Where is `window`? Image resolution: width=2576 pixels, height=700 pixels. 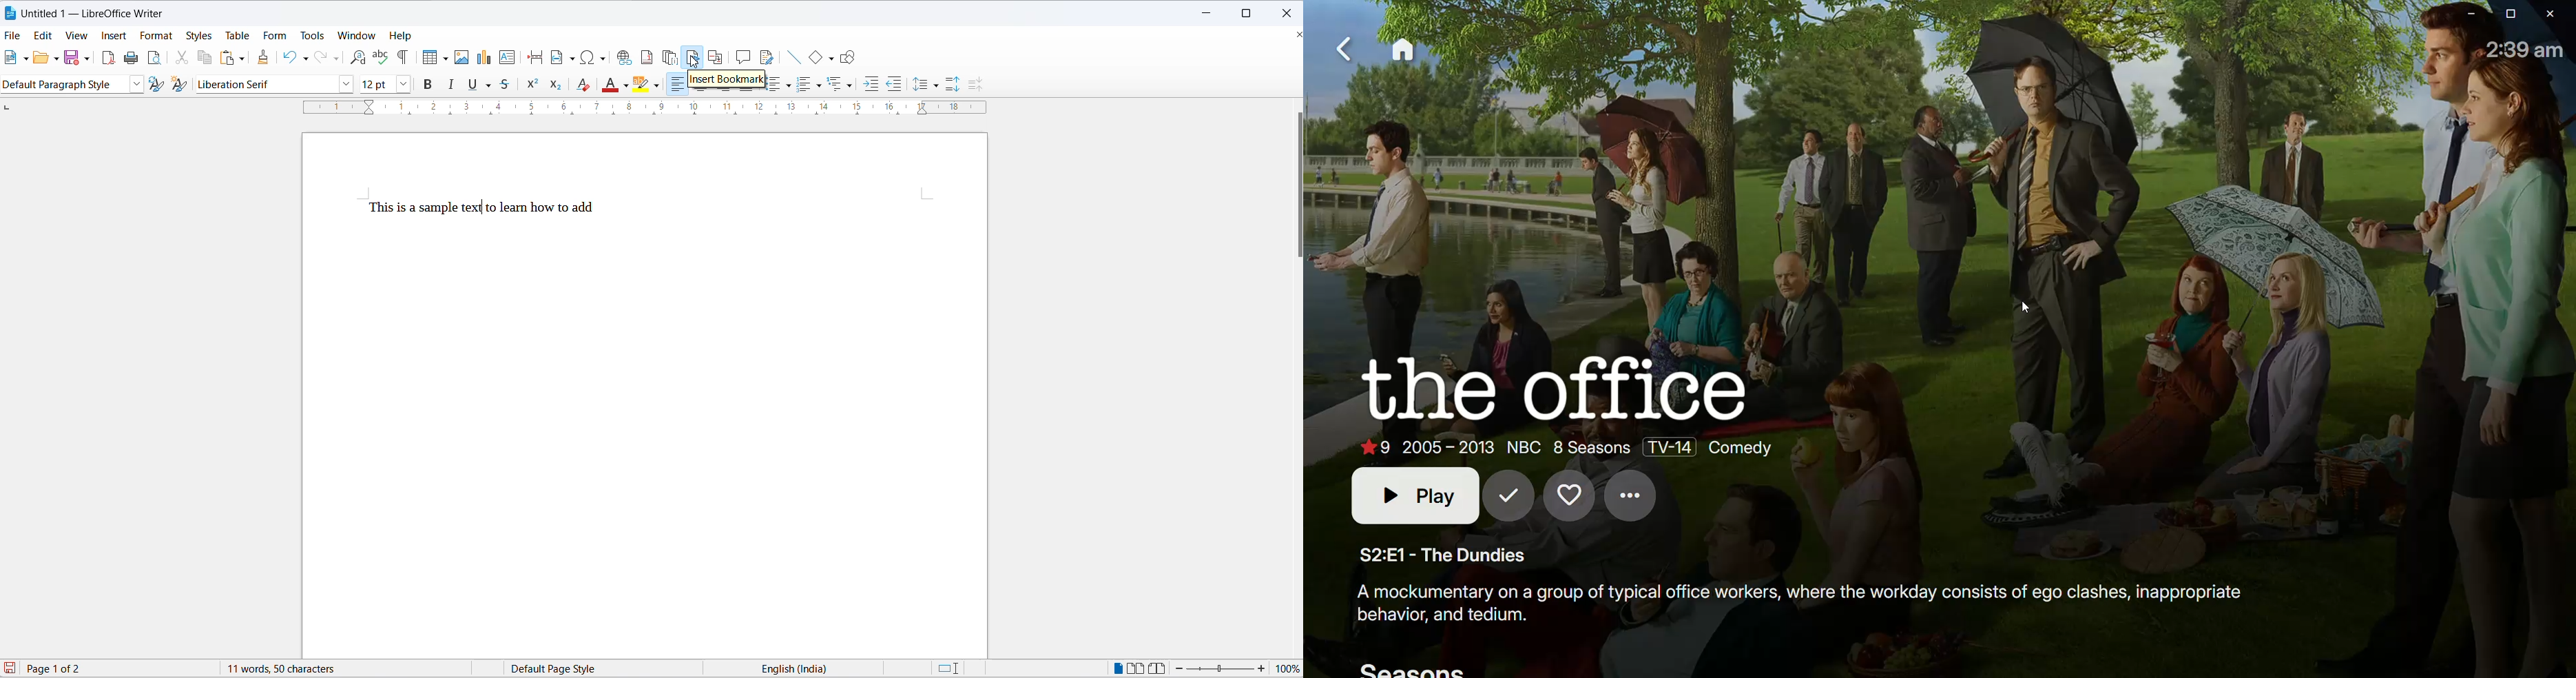
window is located at coordinates (356, 35).